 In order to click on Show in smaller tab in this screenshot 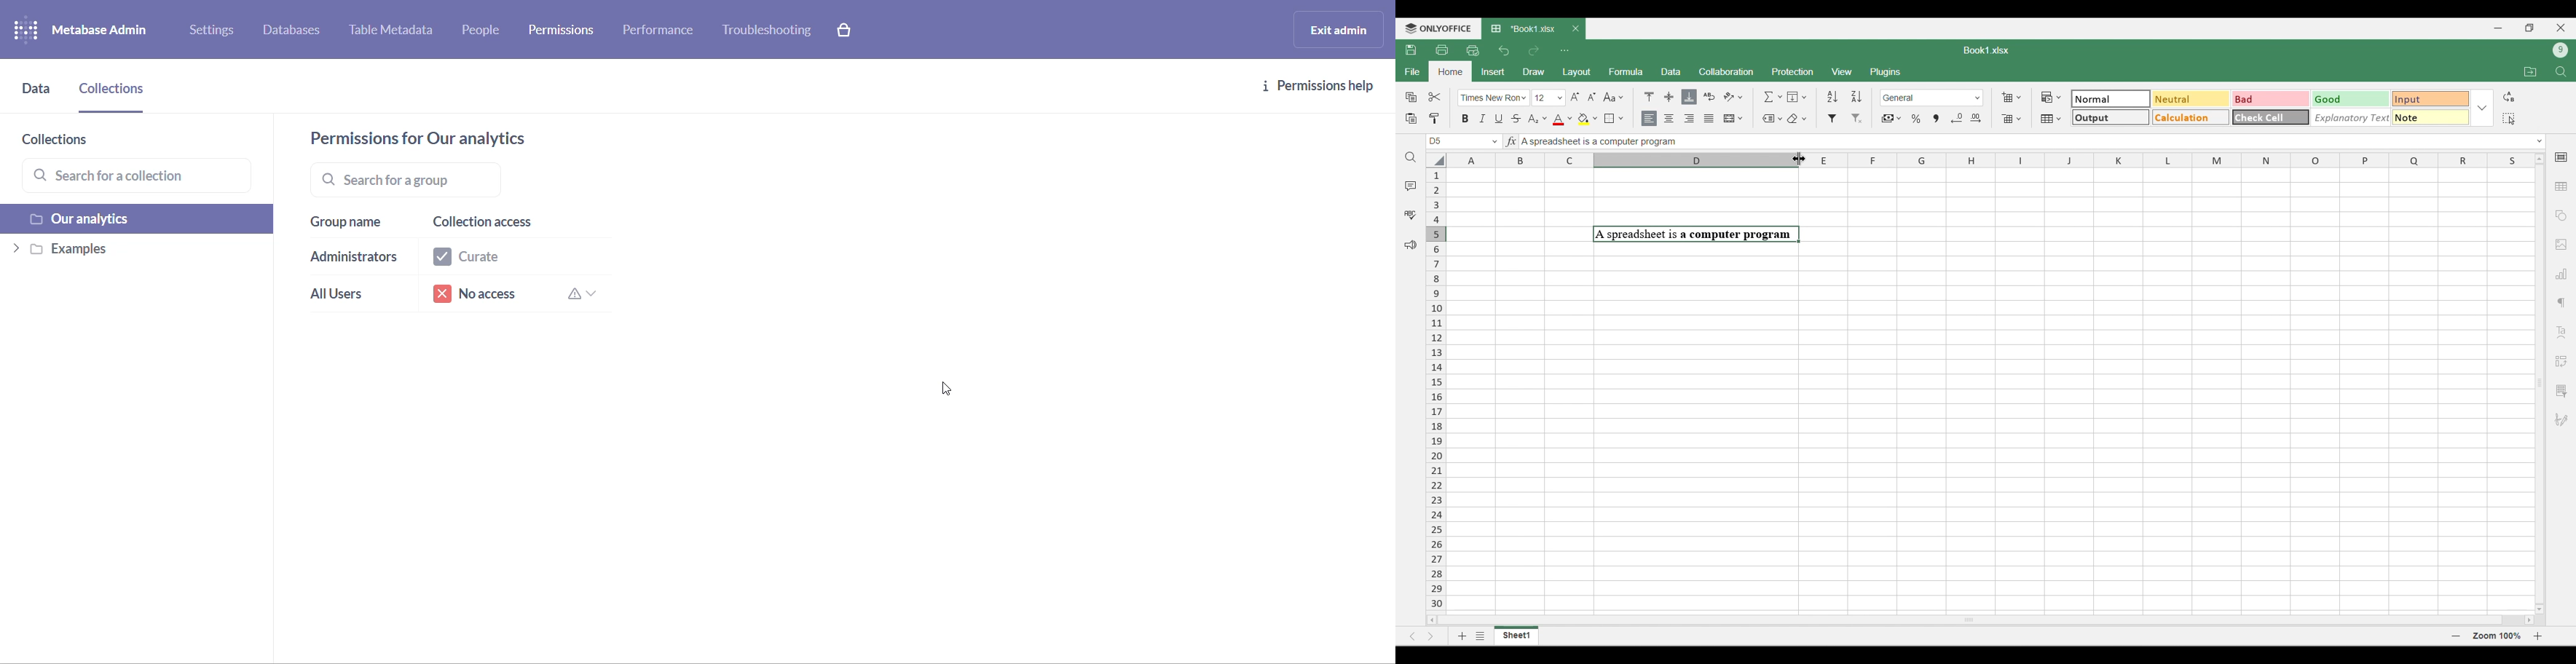, I will do `click(2530, 28)`.